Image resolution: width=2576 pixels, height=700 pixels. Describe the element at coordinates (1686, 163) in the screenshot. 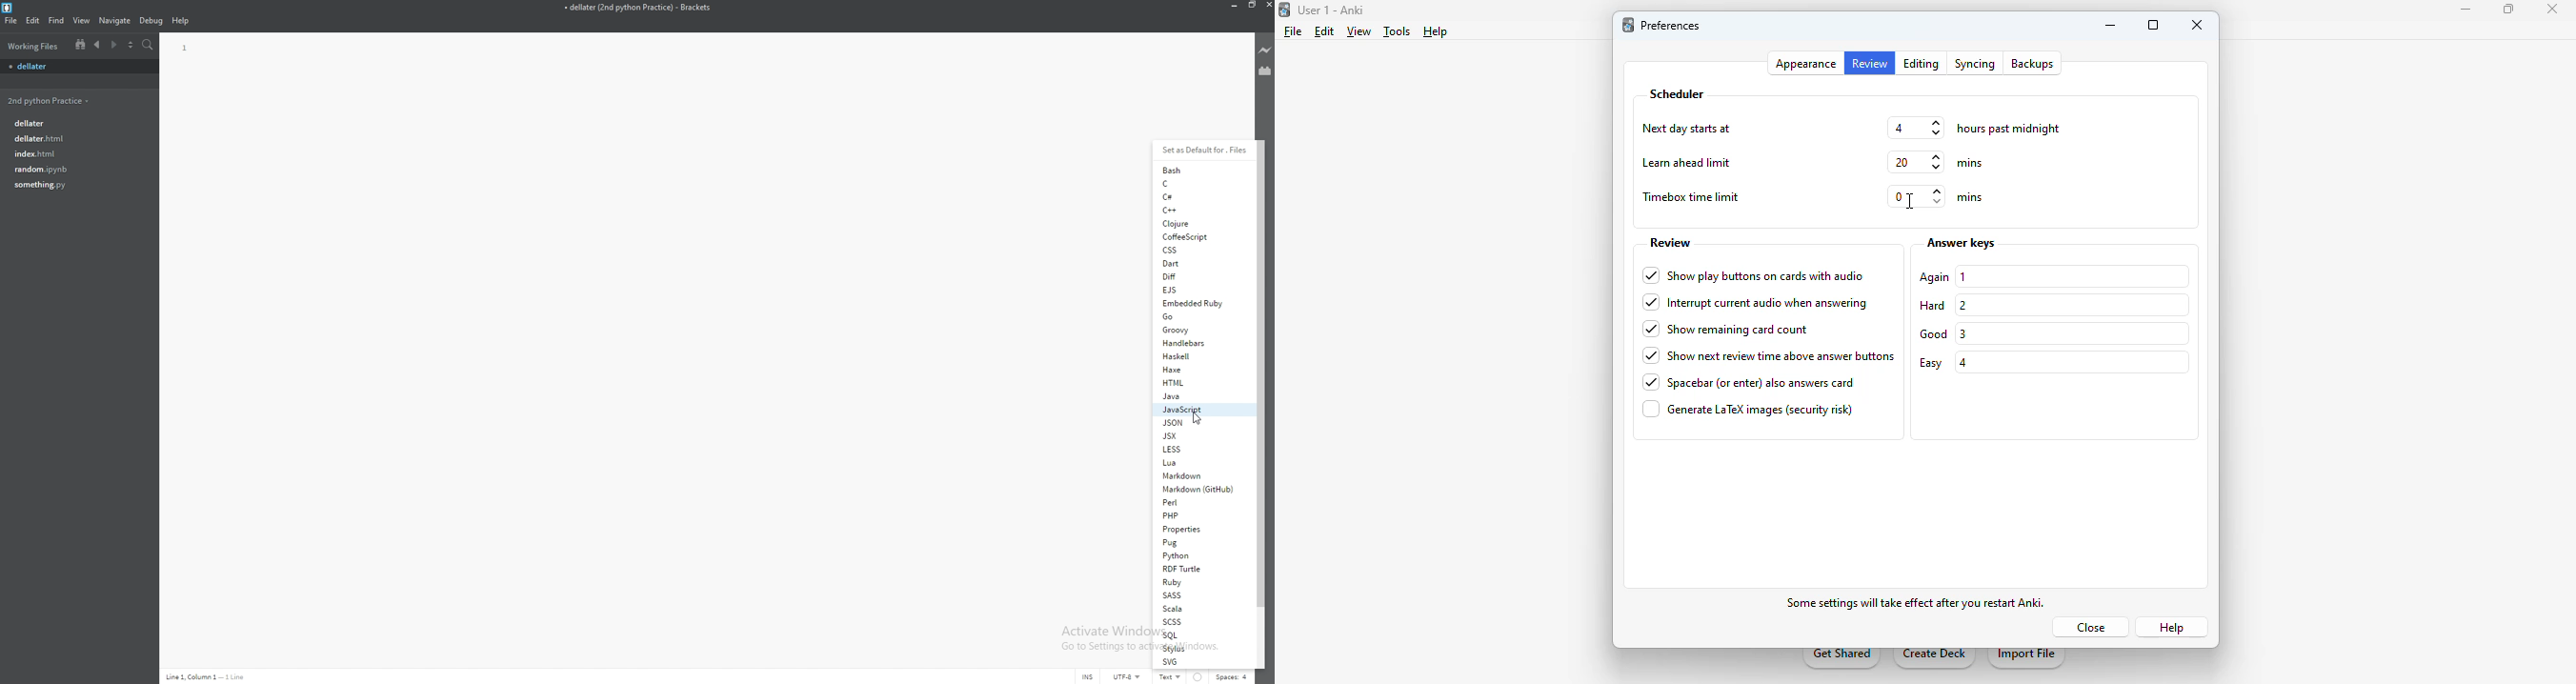

I see `learn ahead limit` at that location.